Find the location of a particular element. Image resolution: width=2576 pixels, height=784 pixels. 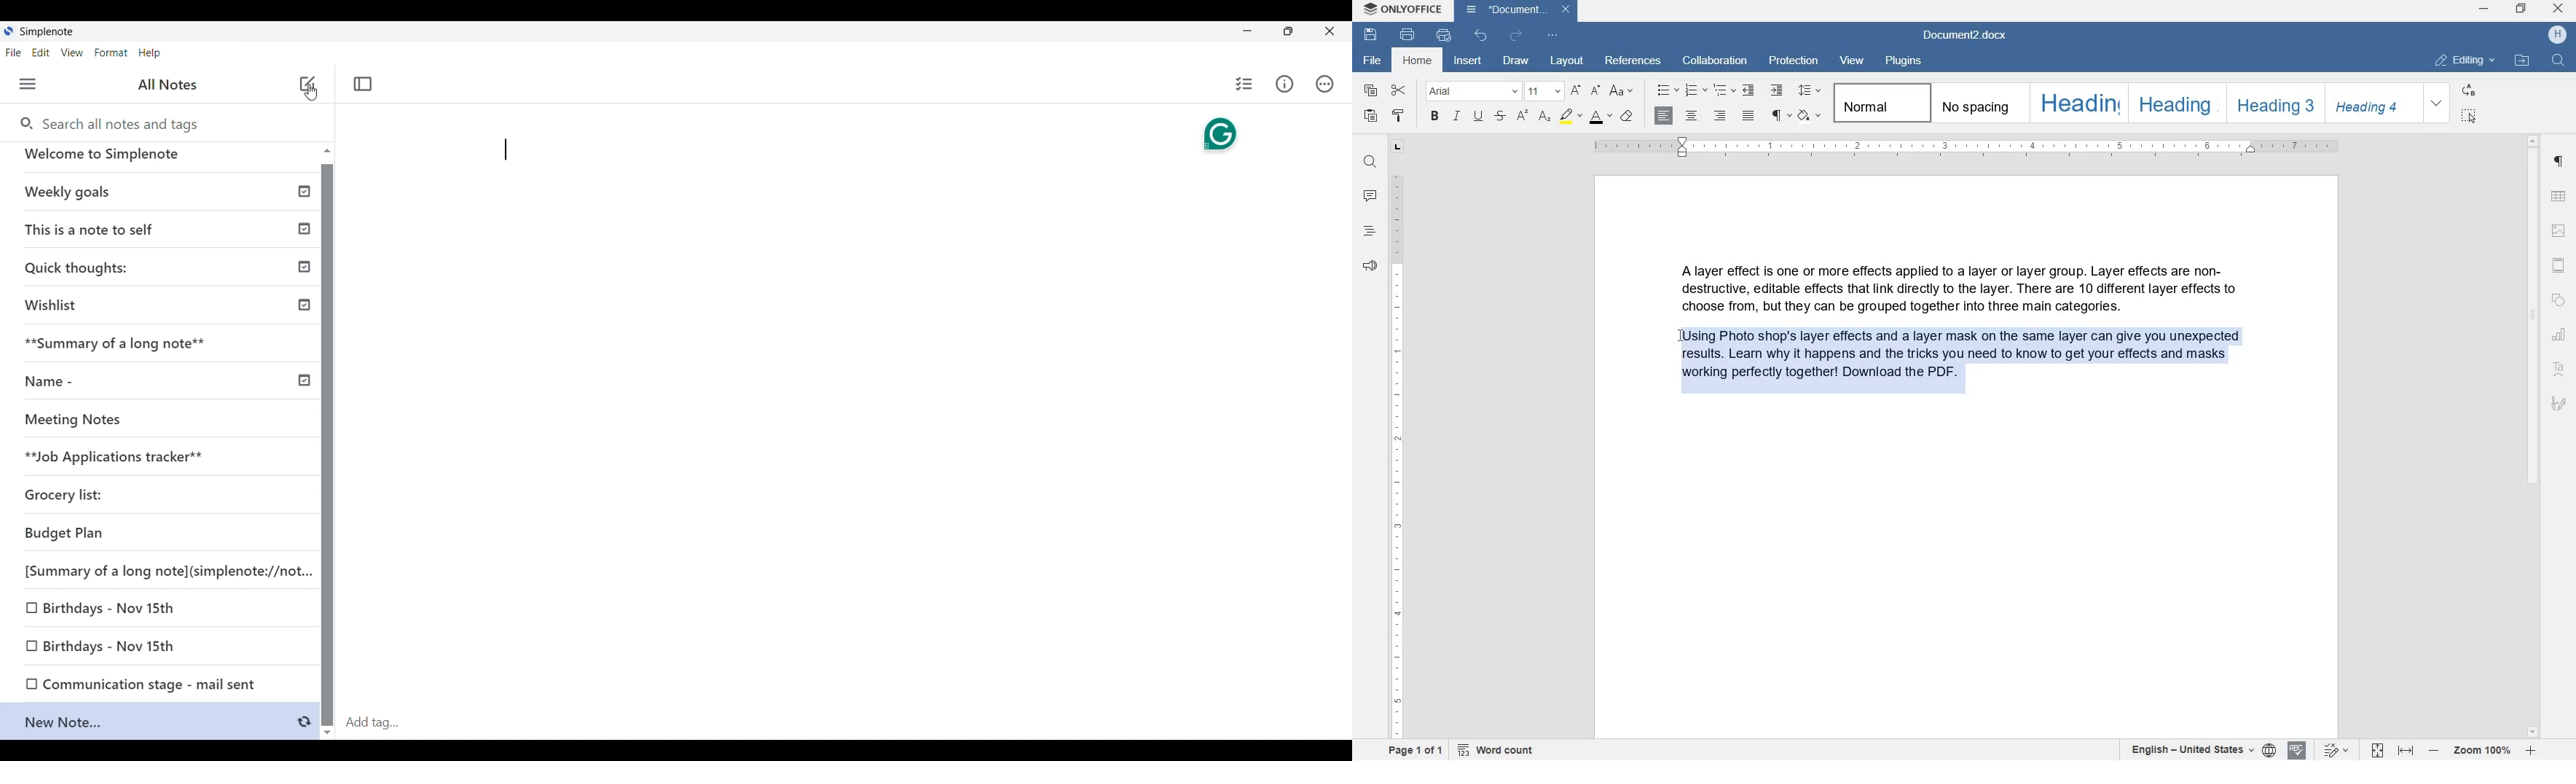

DECREASE INDENT is located at coordinates (1749, 91).